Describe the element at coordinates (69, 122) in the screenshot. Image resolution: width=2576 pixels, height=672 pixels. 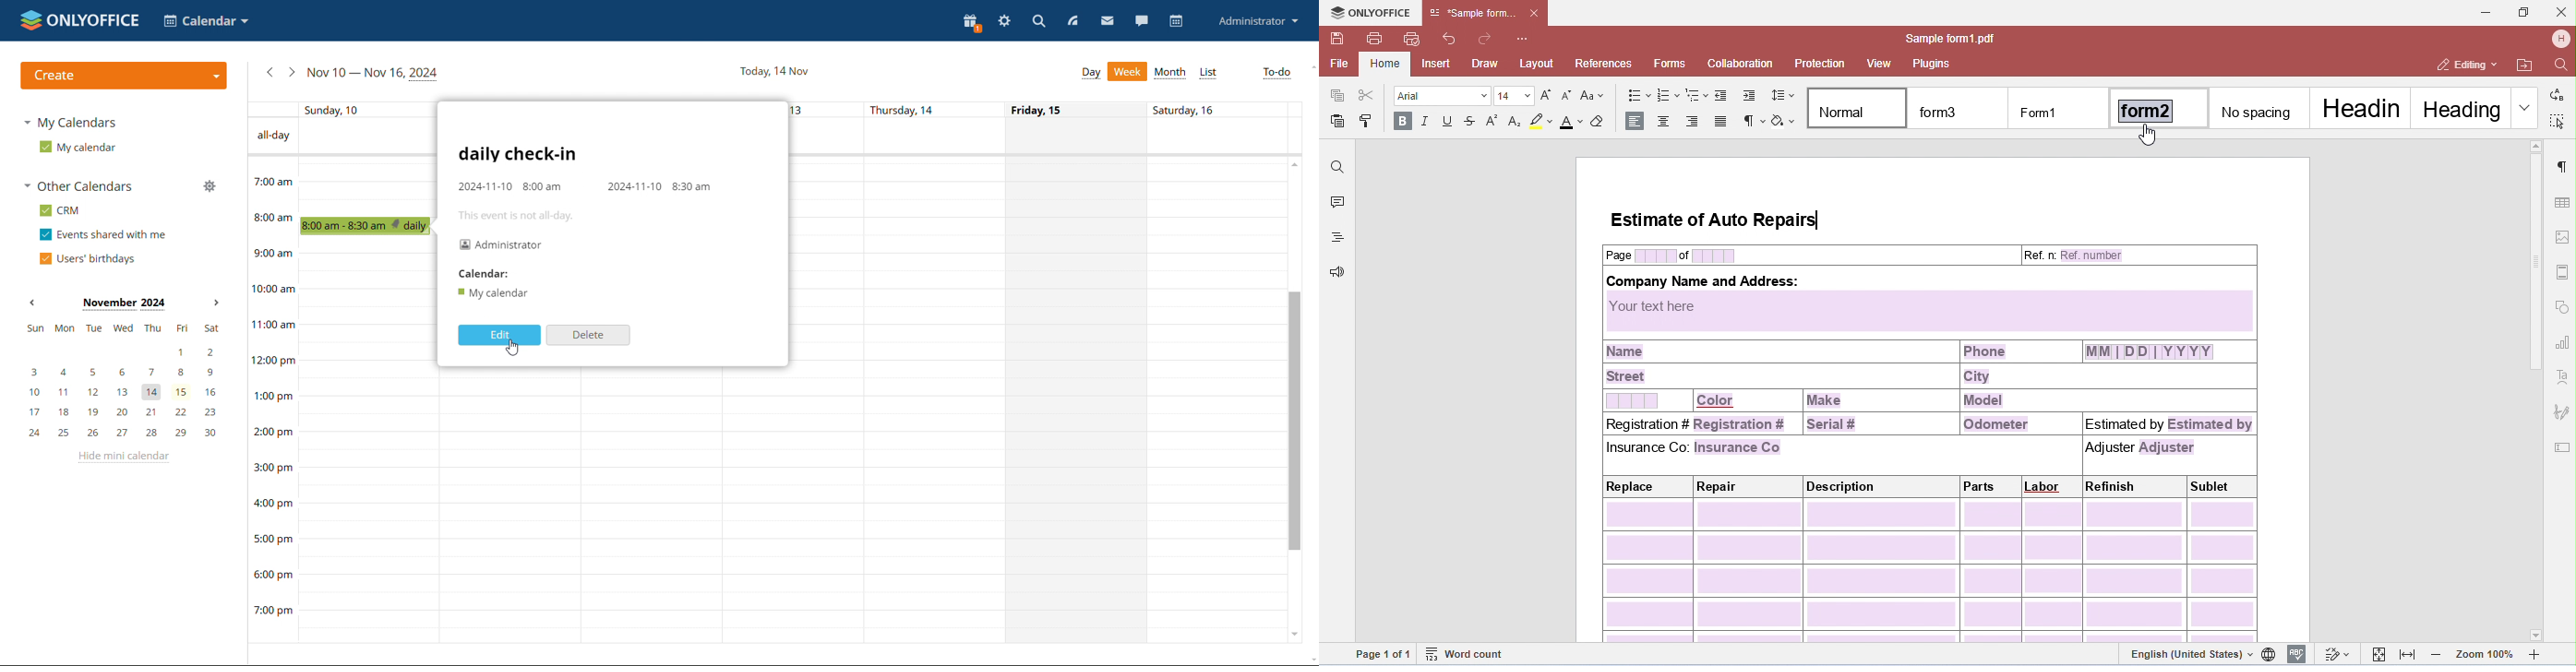
I see `my calendars` at that location.